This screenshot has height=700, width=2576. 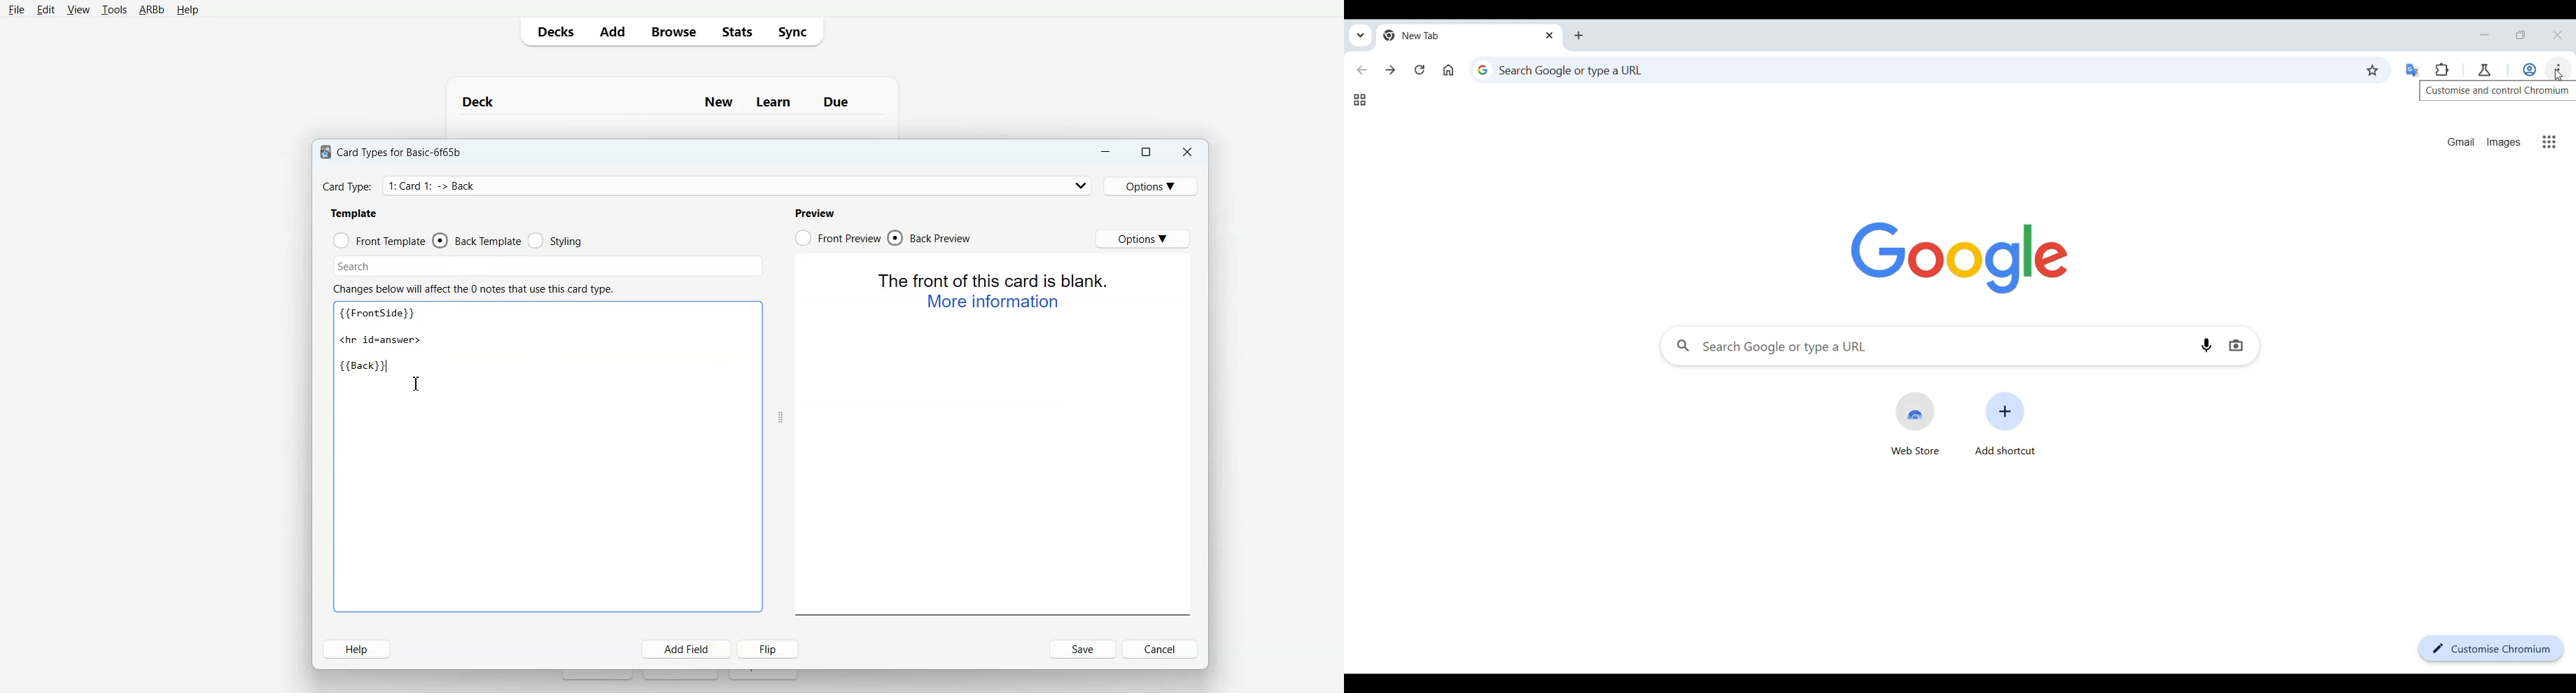 What do you see at coordinates (932, 238) in the screenshot?
I see `Back Preview` at bounding box center [932, 238].